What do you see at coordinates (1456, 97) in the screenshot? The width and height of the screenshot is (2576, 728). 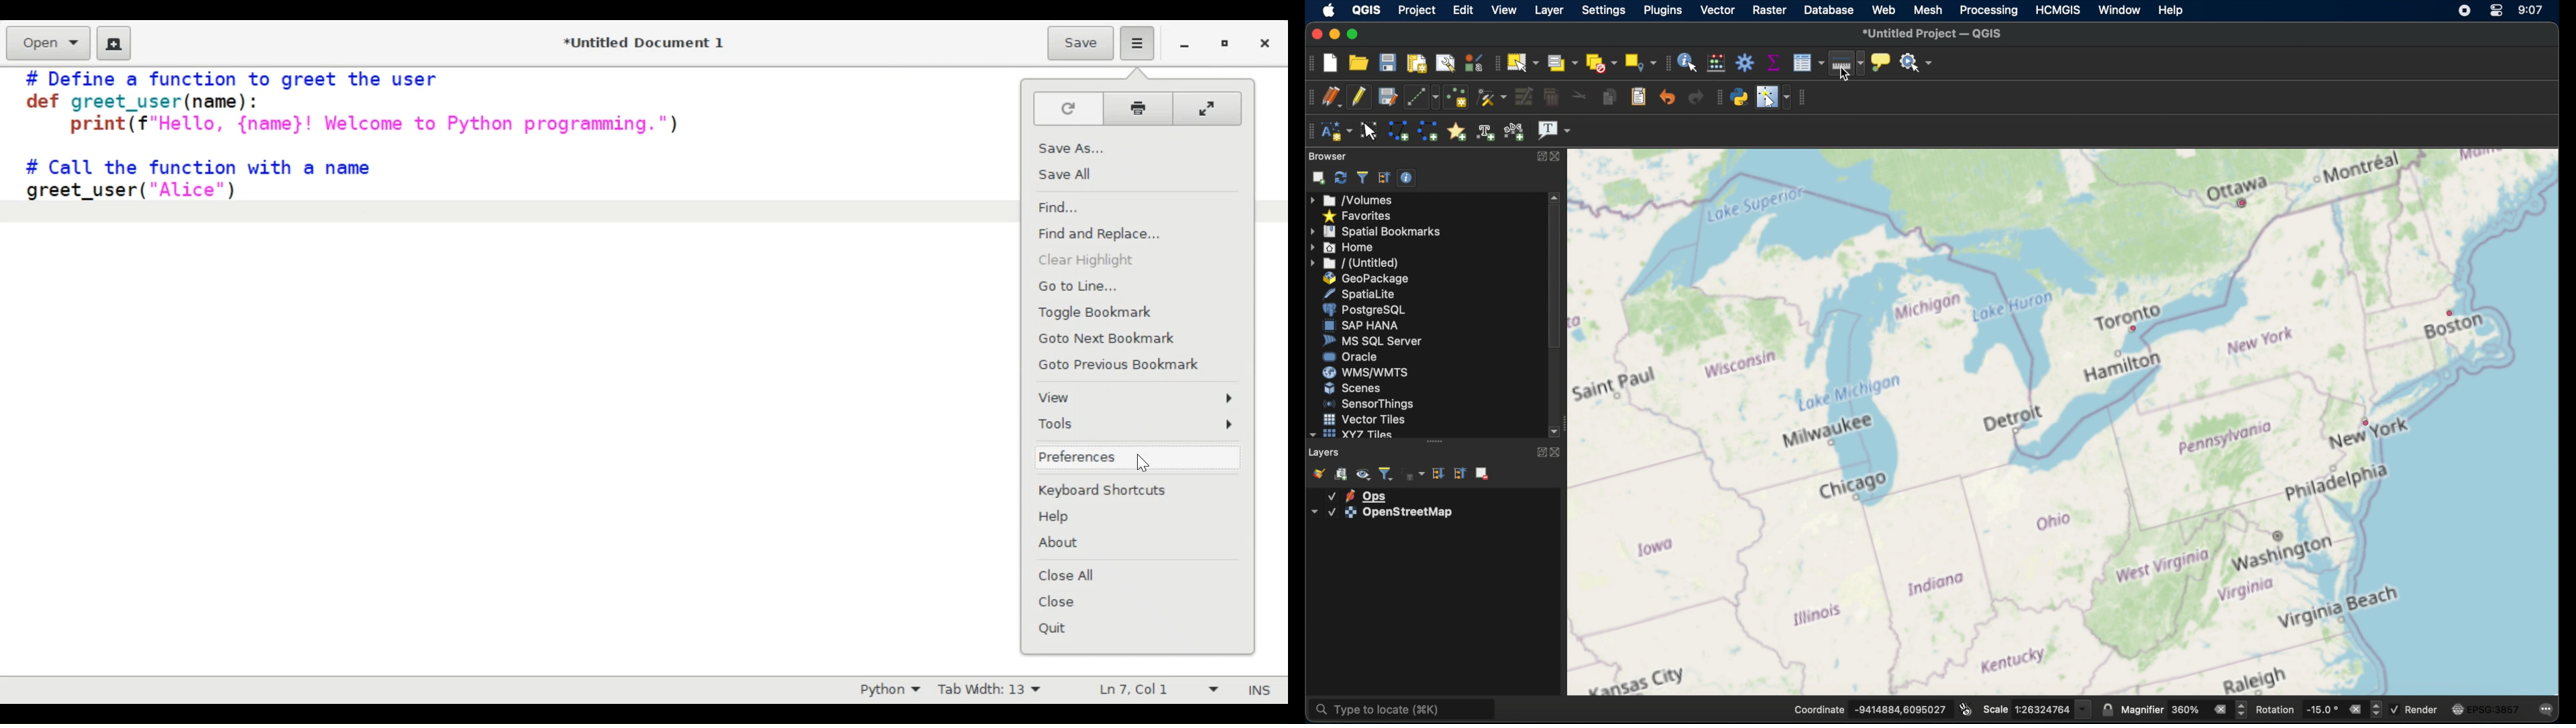 I see `add point features` at bounding box center [1456, 97].